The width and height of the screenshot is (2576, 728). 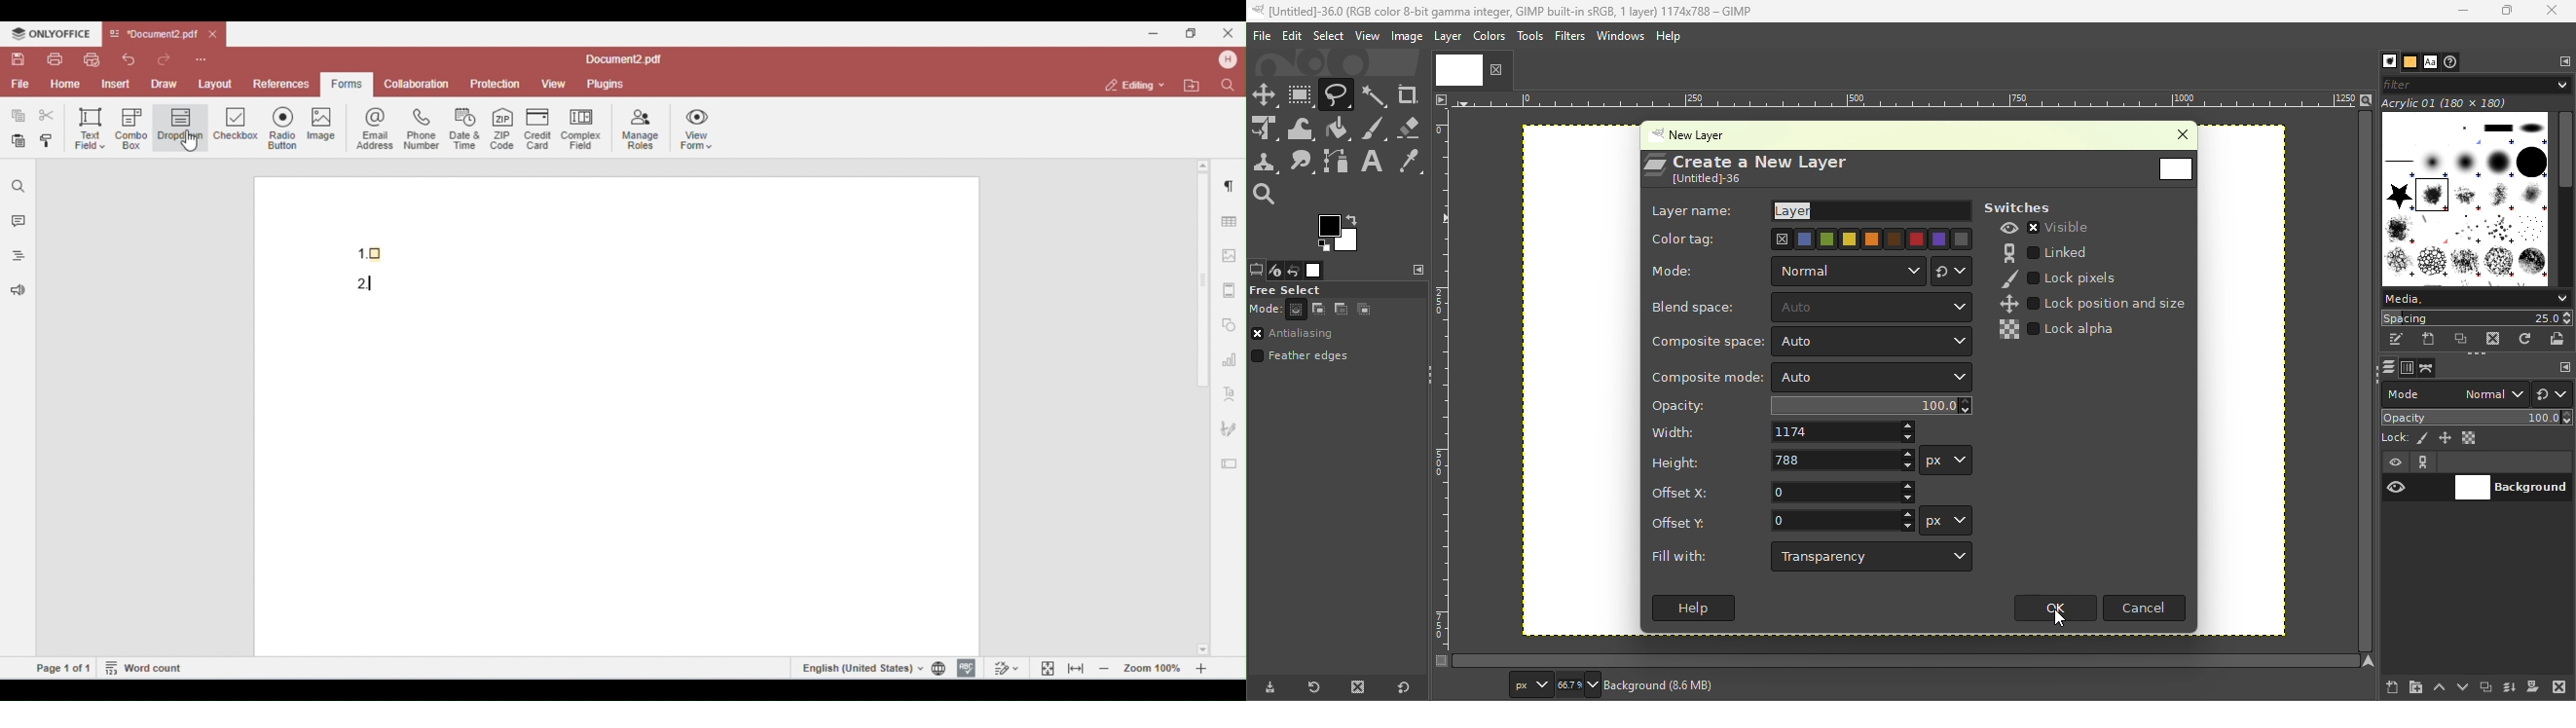 What do you see at coordinates (2465, 194) in the screenshot?
I see `Image box` at bounding box center [2465, 194].